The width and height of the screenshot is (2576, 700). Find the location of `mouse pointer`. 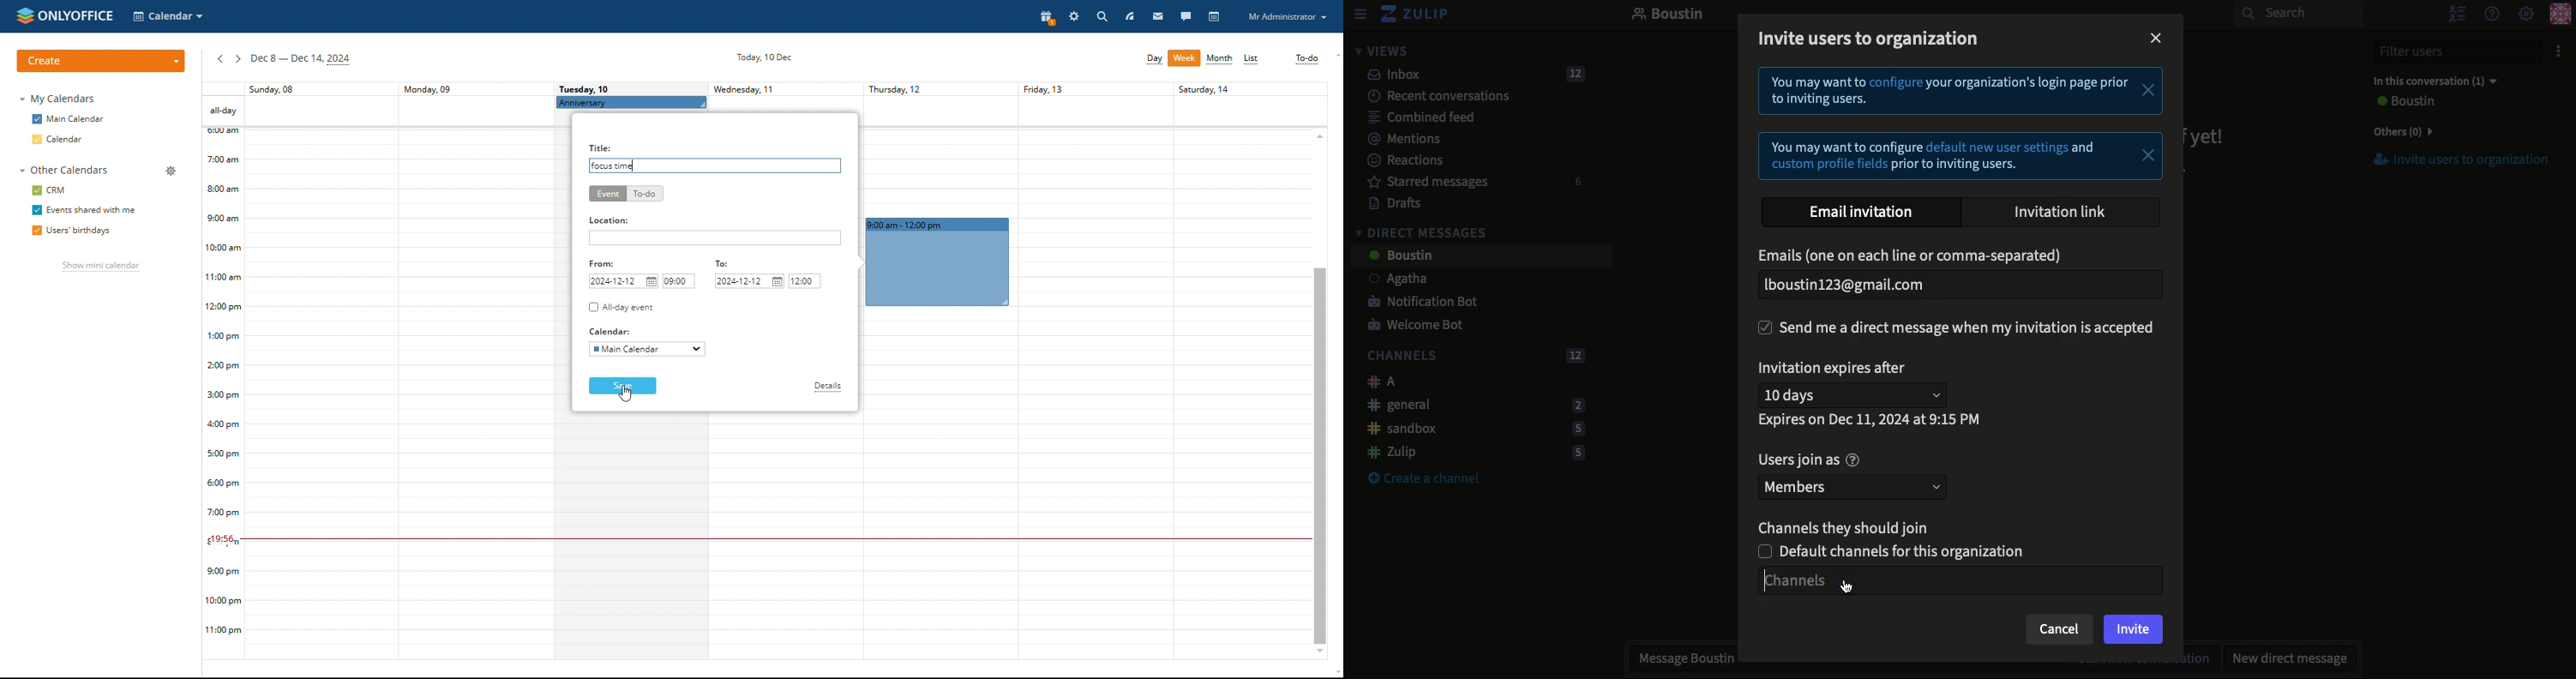

mouse pointer is located at coordinates (626, 400).